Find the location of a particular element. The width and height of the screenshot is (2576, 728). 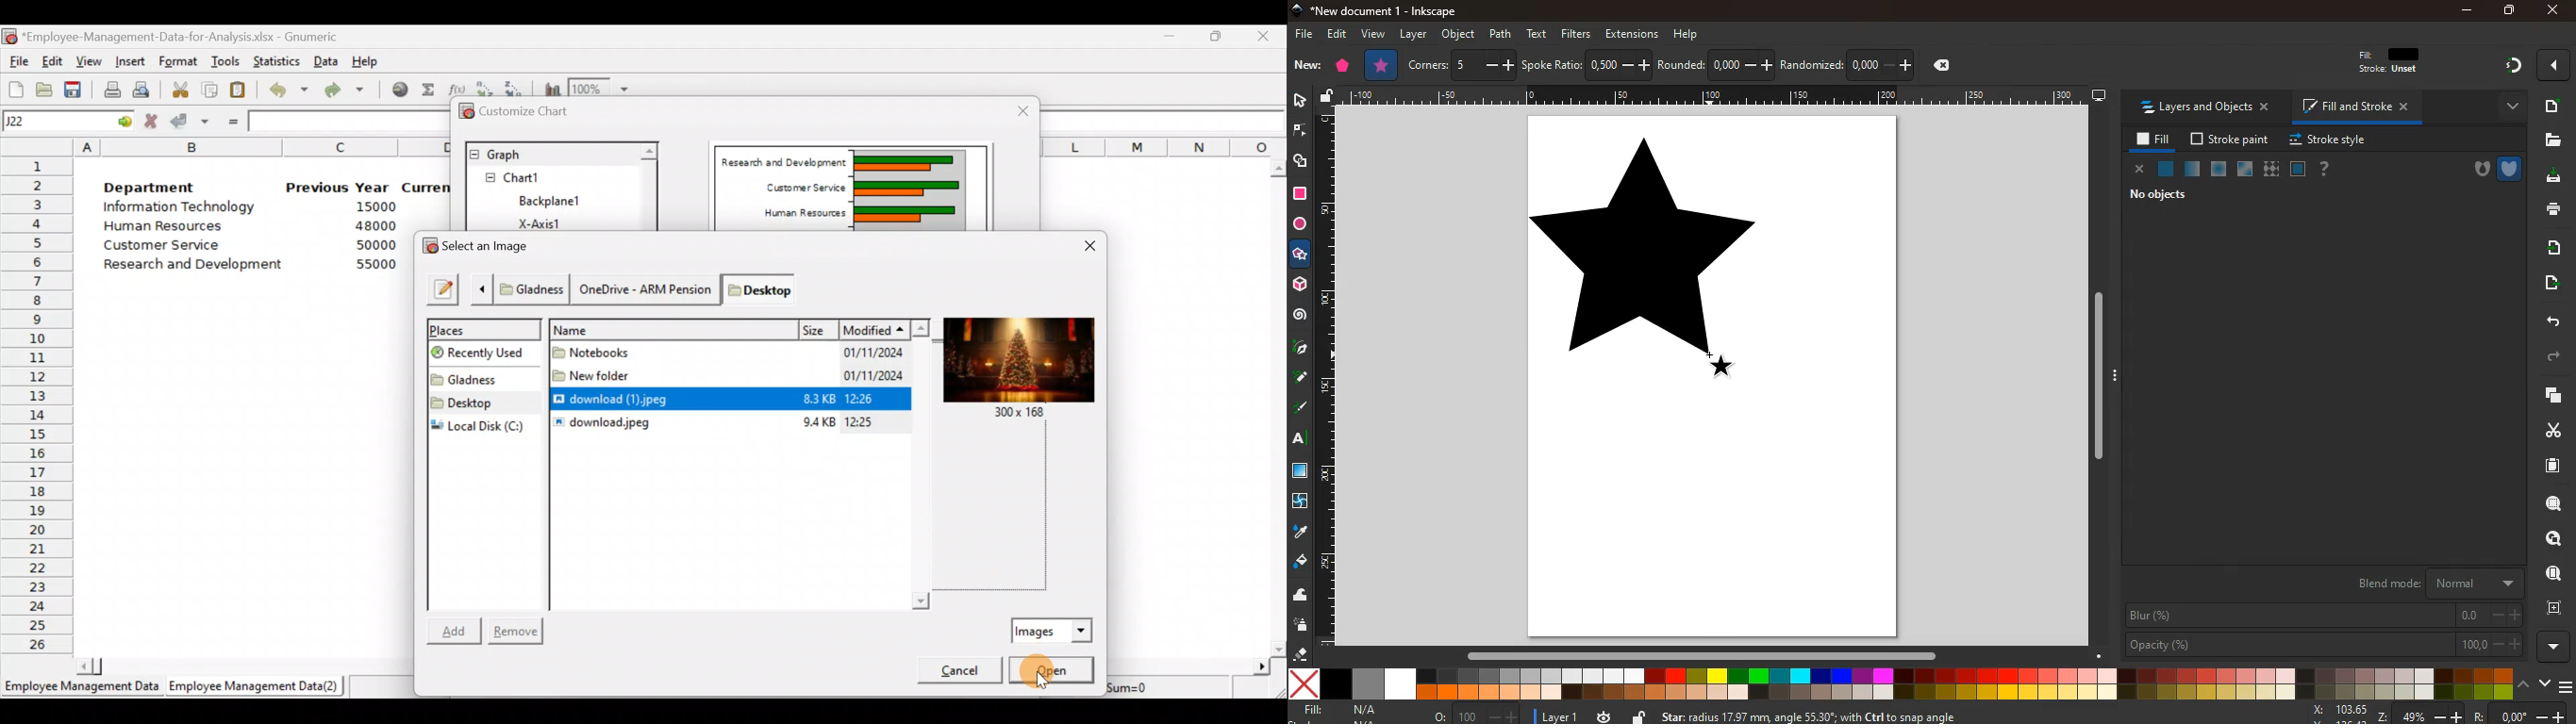

Save the current workbook is located at coordinates (74, 88).